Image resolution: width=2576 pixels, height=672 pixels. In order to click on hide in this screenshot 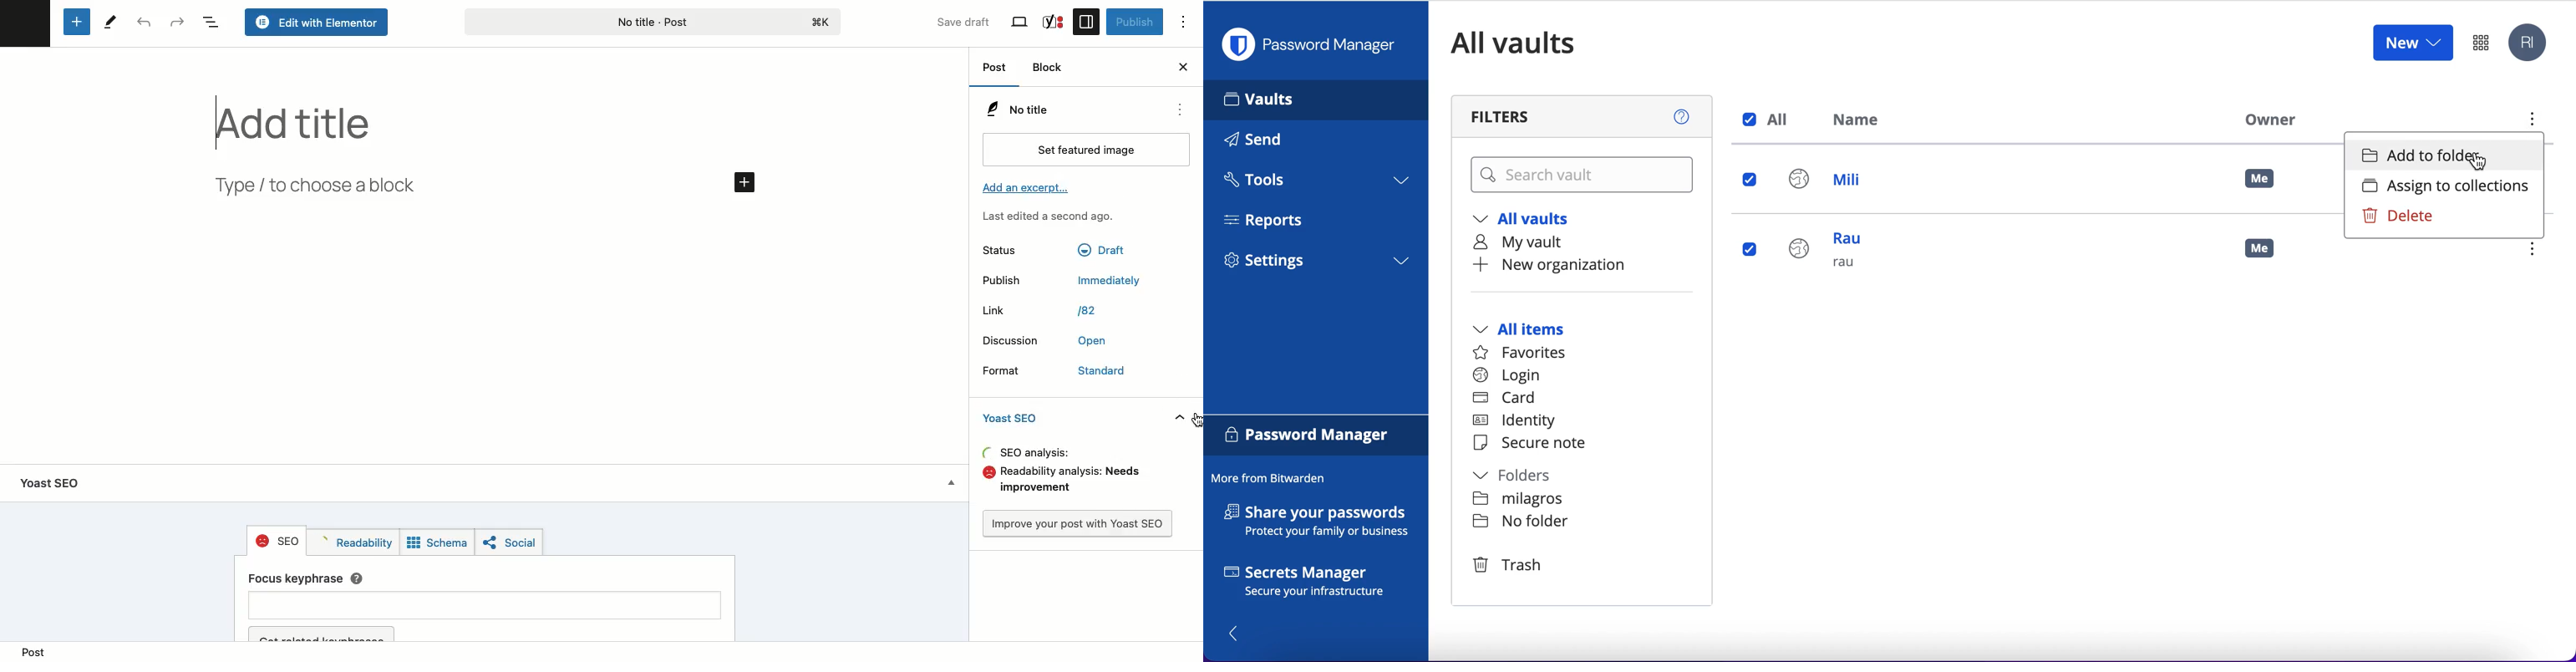, I will do `click(1176, 418)`.